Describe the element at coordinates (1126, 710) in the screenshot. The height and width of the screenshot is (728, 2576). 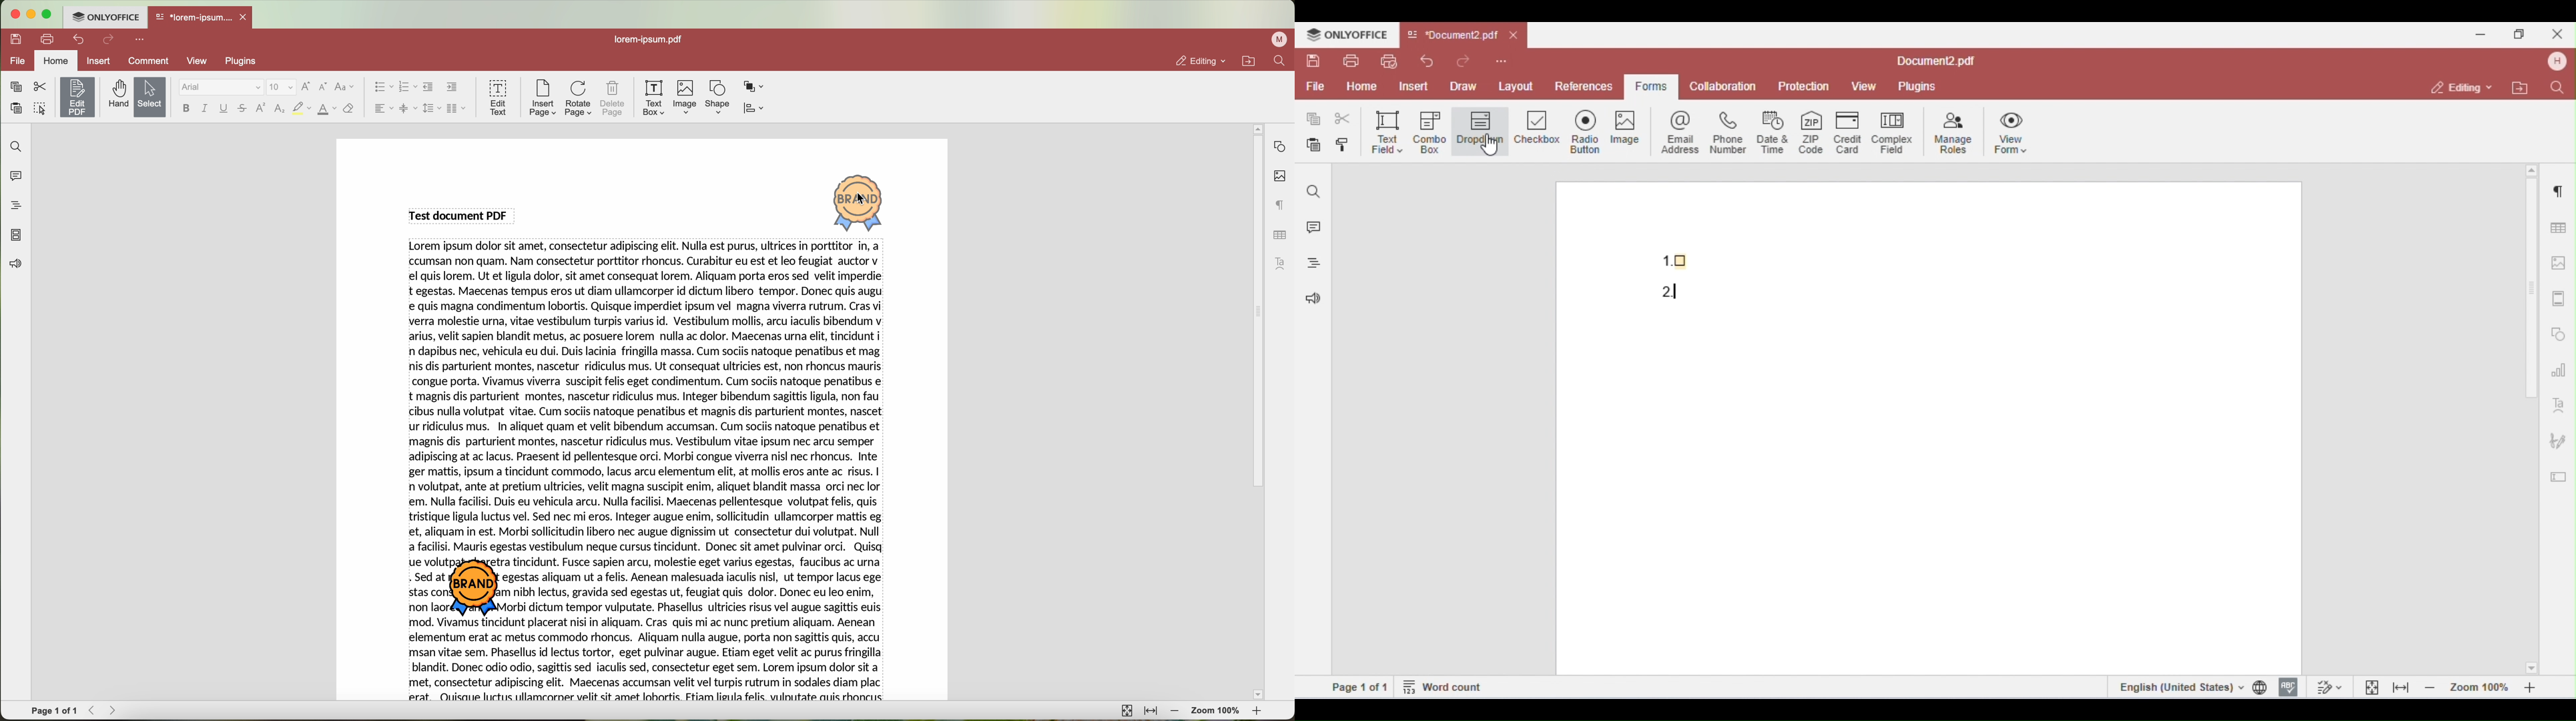
I see `fit to page` at that location.